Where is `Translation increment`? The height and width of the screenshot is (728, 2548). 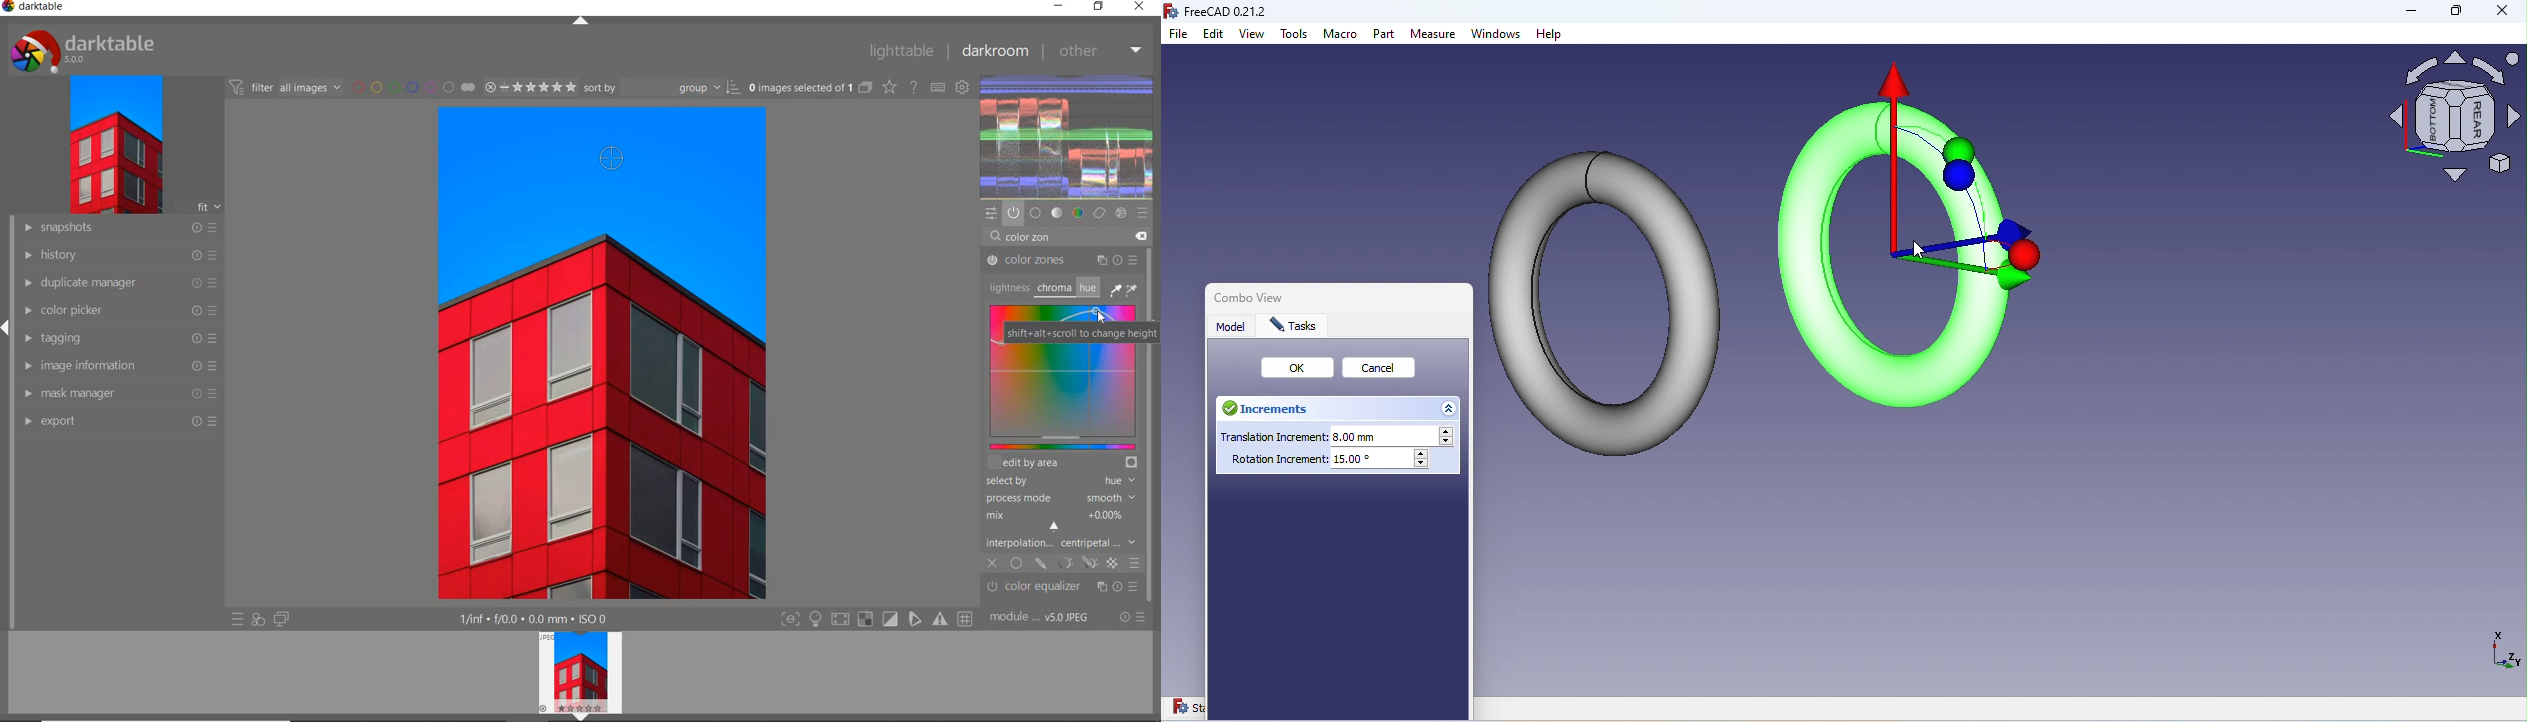 Translation increment is located at coordinates (1324, 436).